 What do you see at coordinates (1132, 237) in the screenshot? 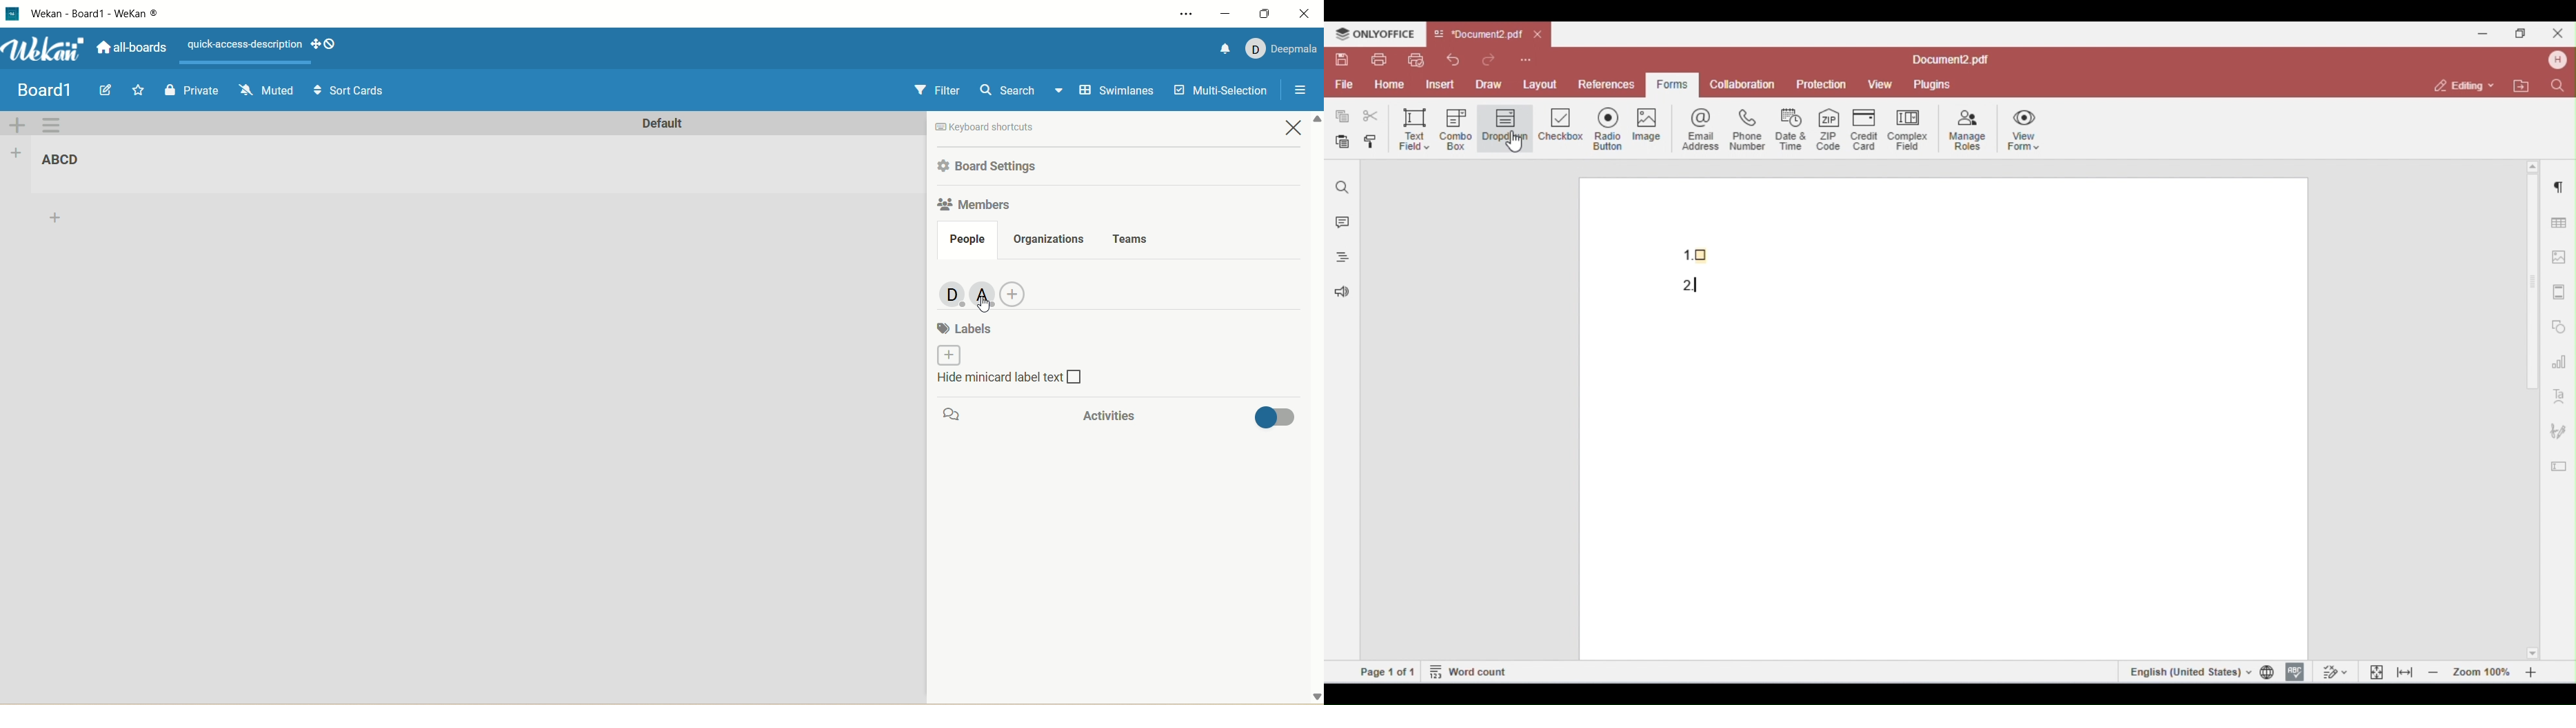
I see `teams` at bounding box center [1132, 237].